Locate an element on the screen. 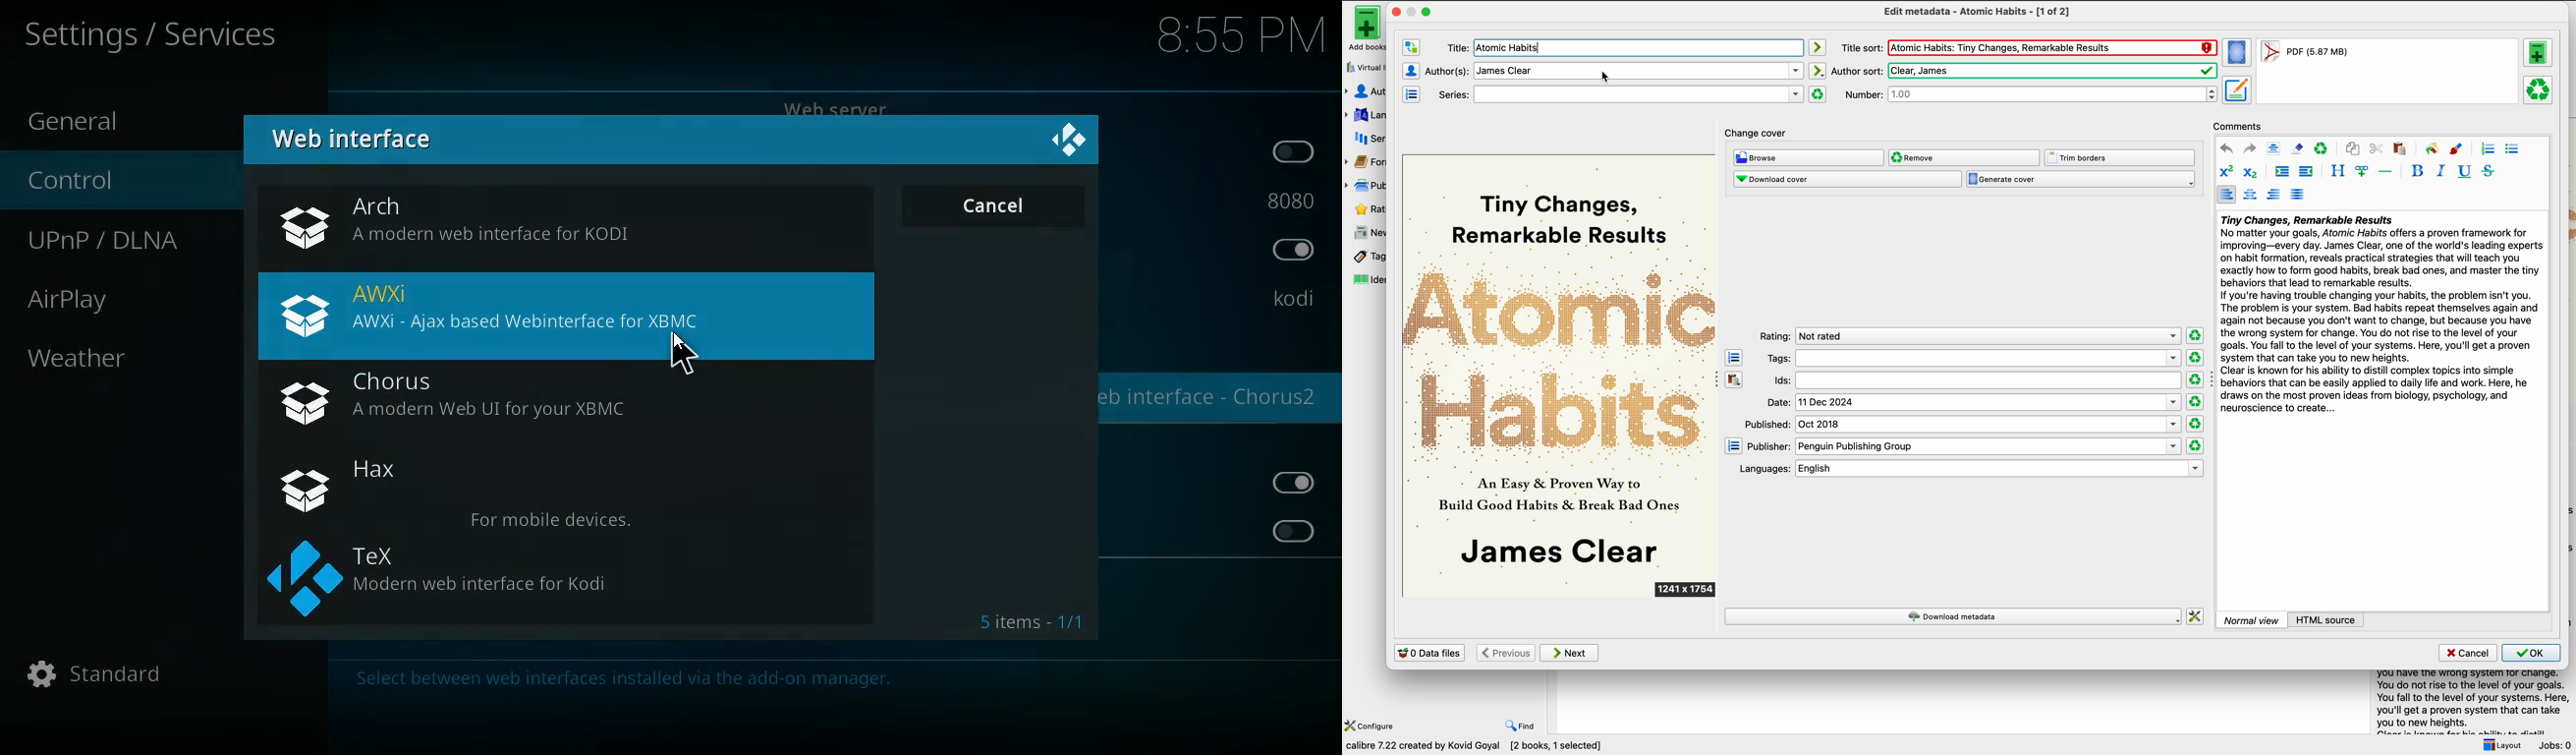 This screenshot has height=756, width=2576. maximize window is located at coordinates (1419, 11).